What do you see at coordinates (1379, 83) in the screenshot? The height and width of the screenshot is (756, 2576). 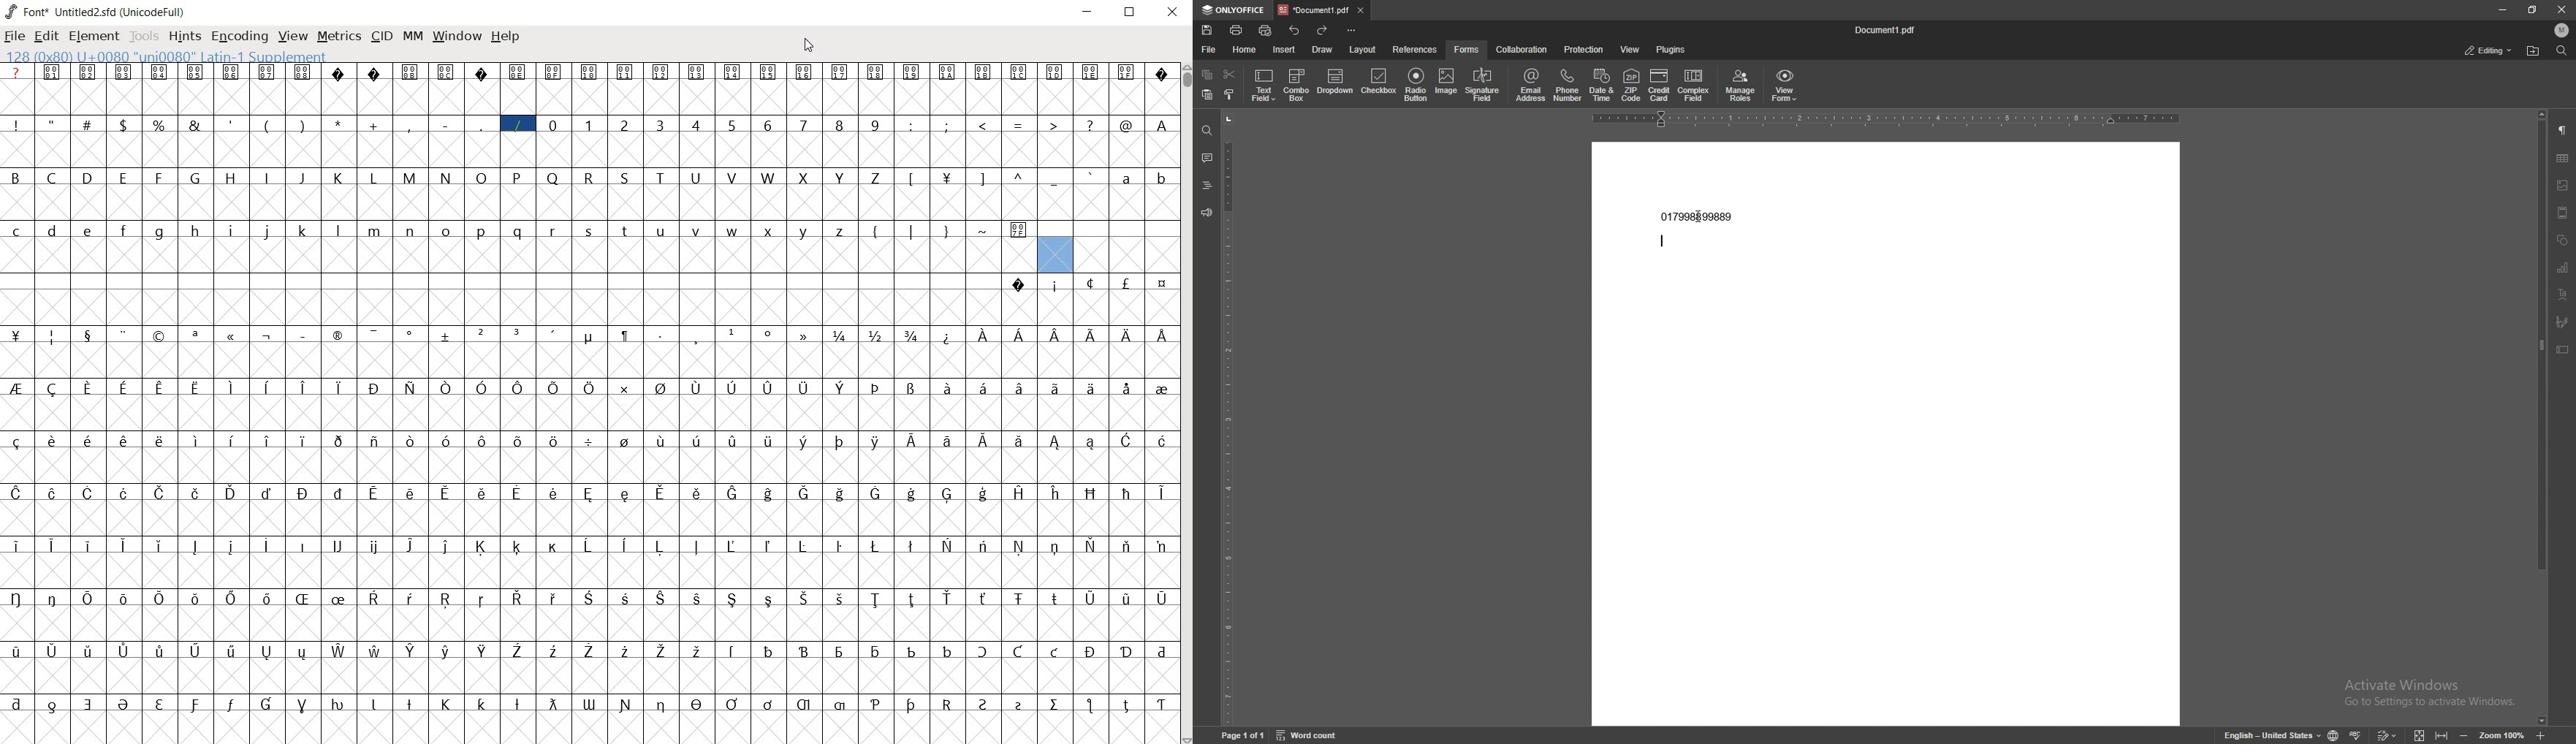 I see `checkbox` at bounding box center [1379, 83].